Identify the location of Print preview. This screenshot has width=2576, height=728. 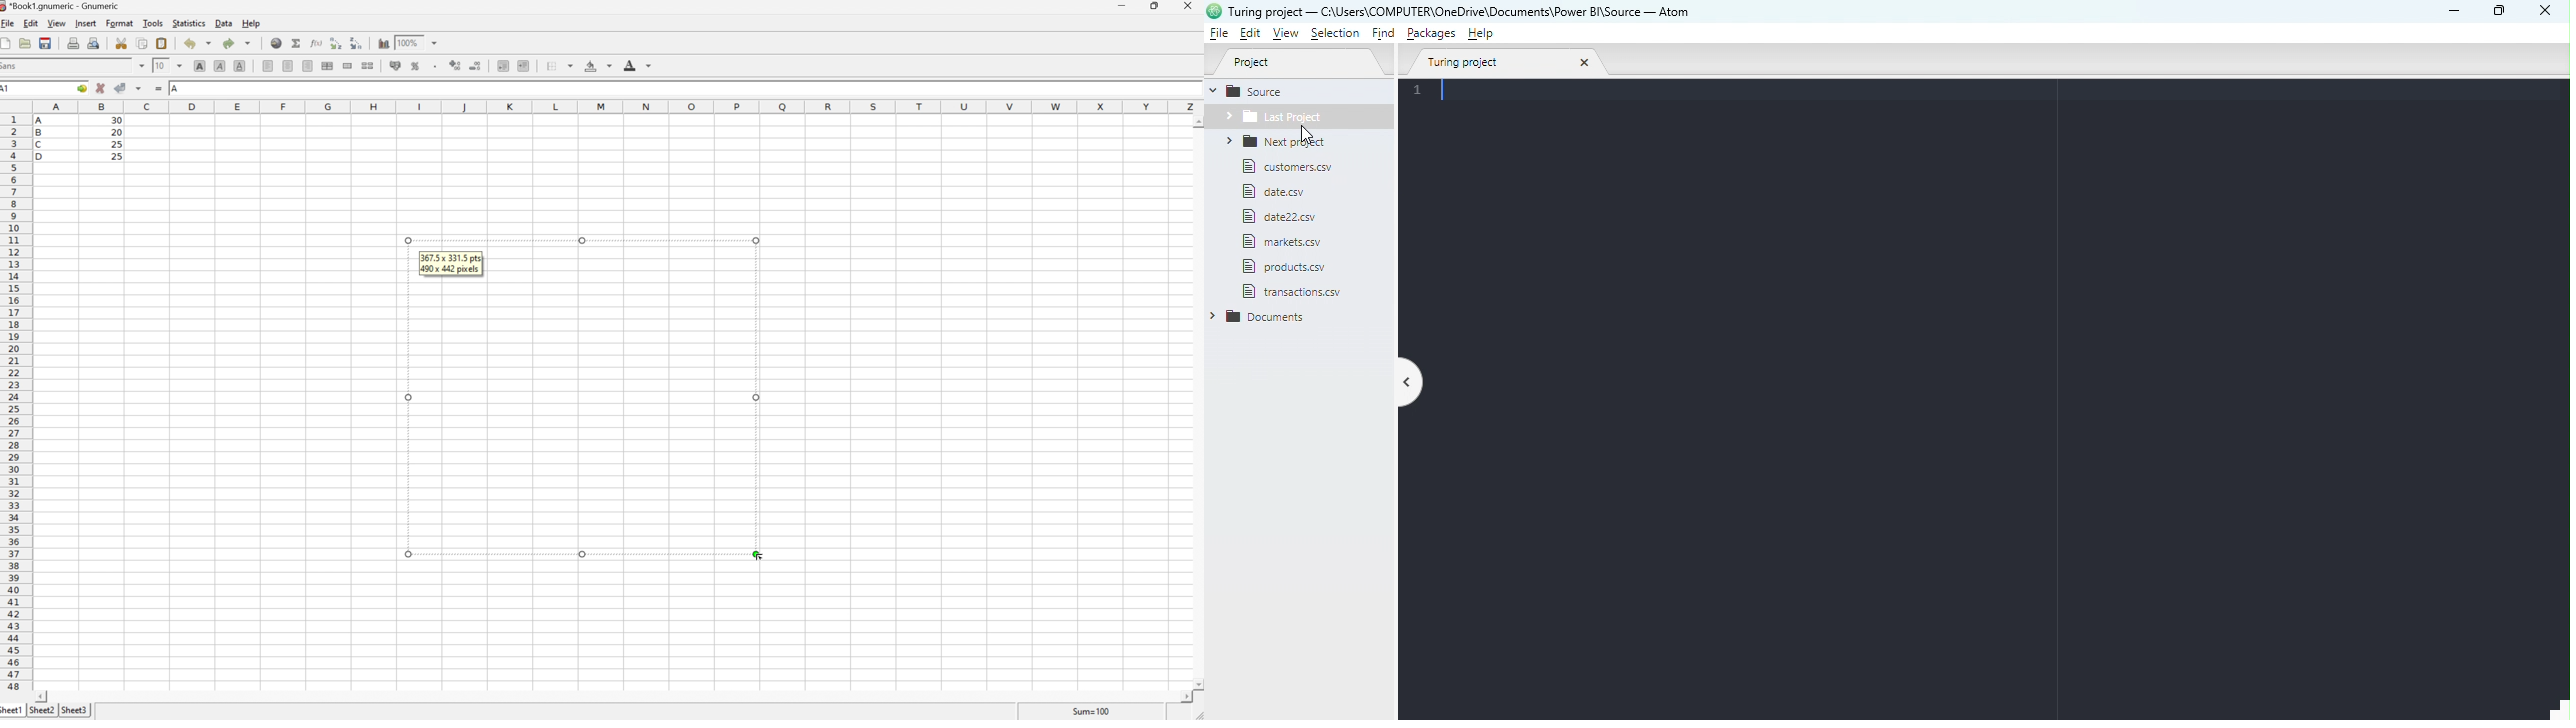
(94, 42).